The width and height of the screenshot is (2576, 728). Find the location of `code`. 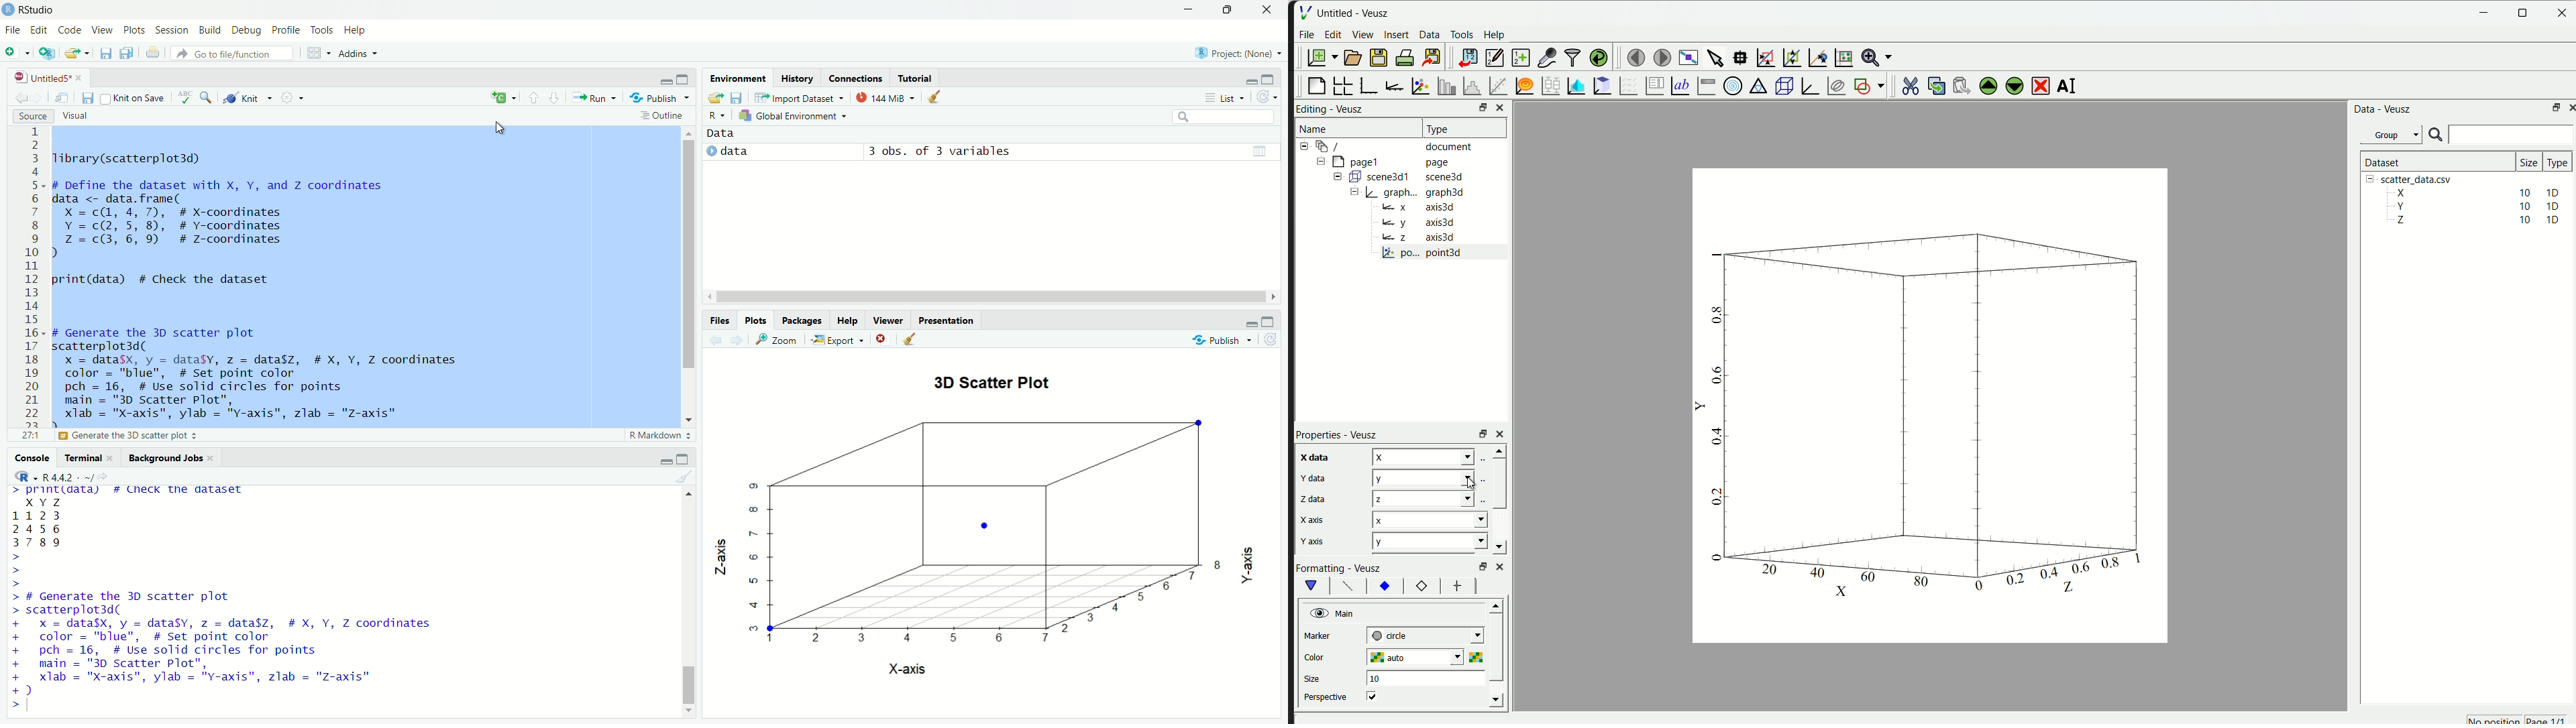

code is located at coordinates (70, 31).